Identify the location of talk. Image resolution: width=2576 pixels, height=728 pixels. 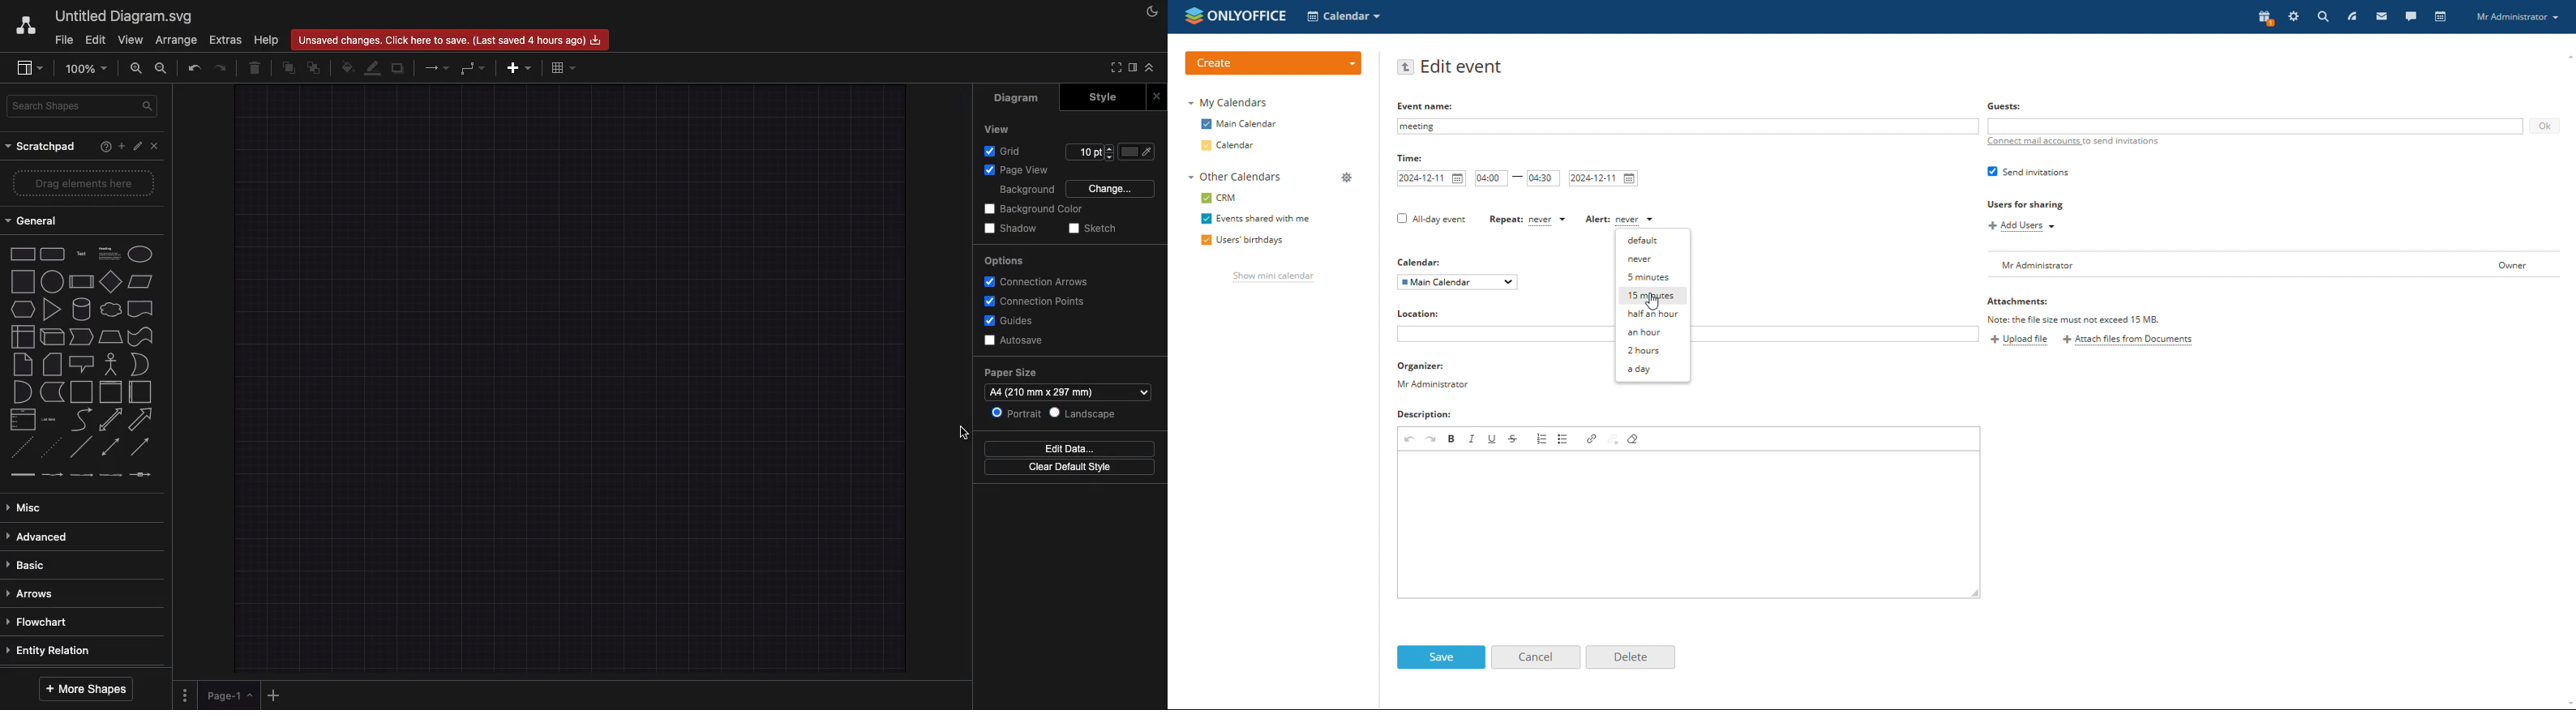
(2410, 17).